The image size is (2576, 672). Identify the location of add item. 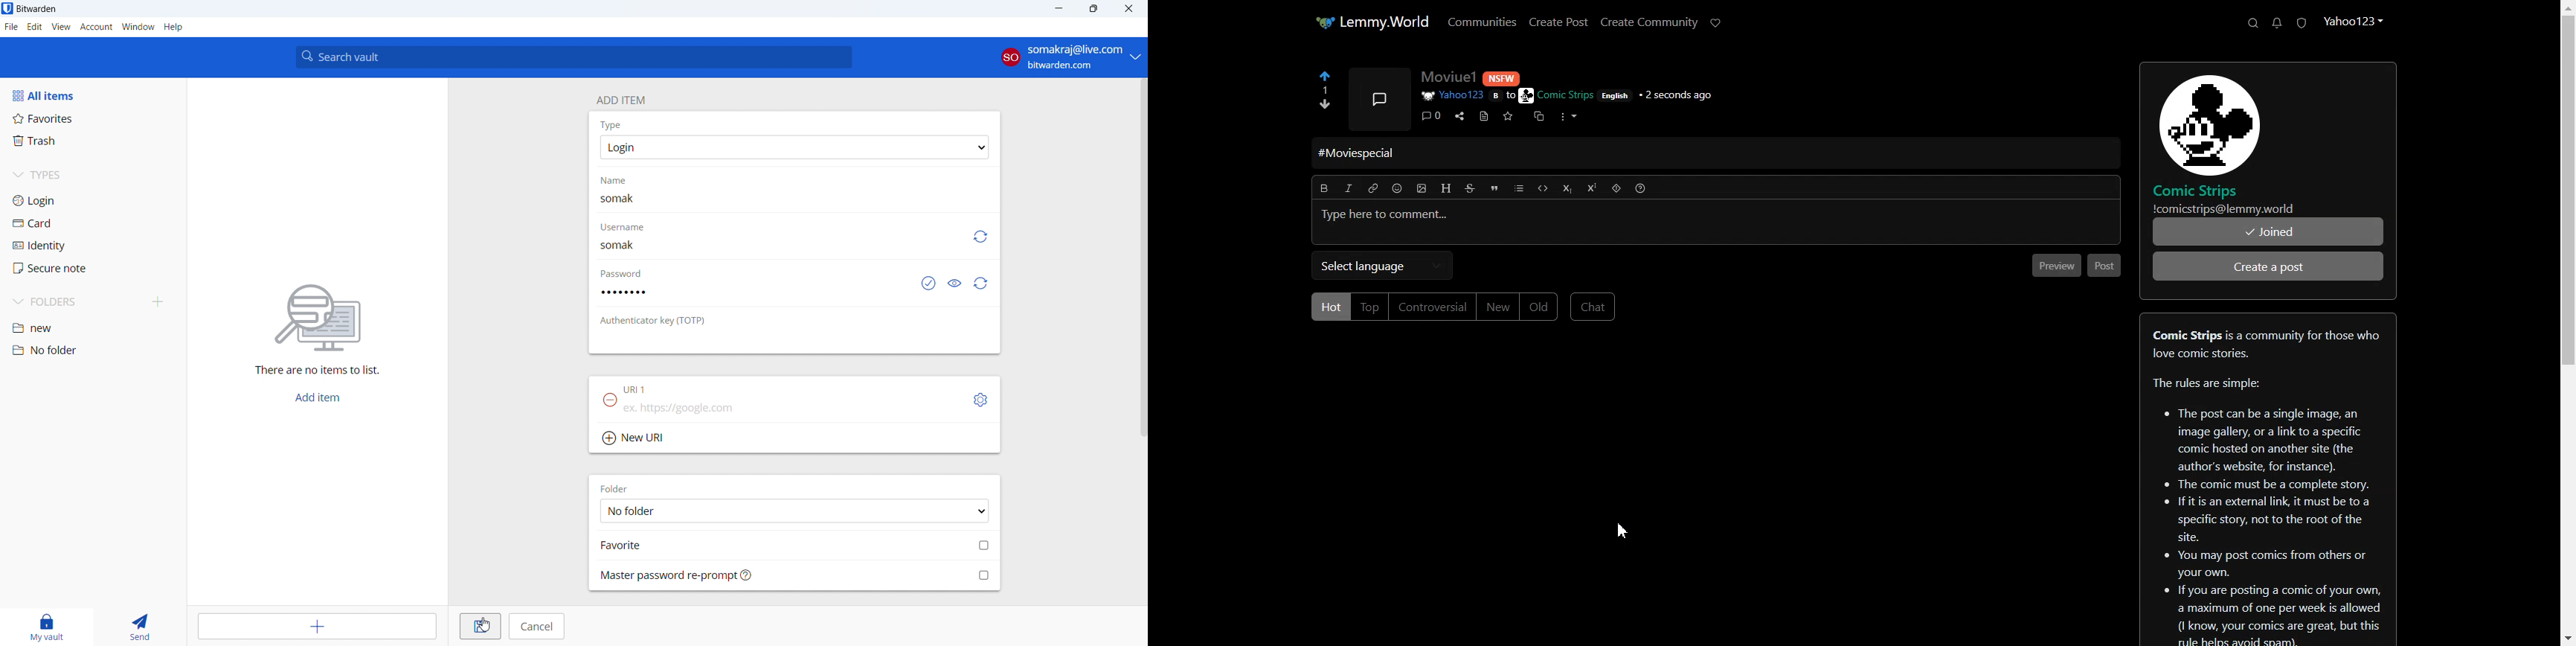
(319, 626).